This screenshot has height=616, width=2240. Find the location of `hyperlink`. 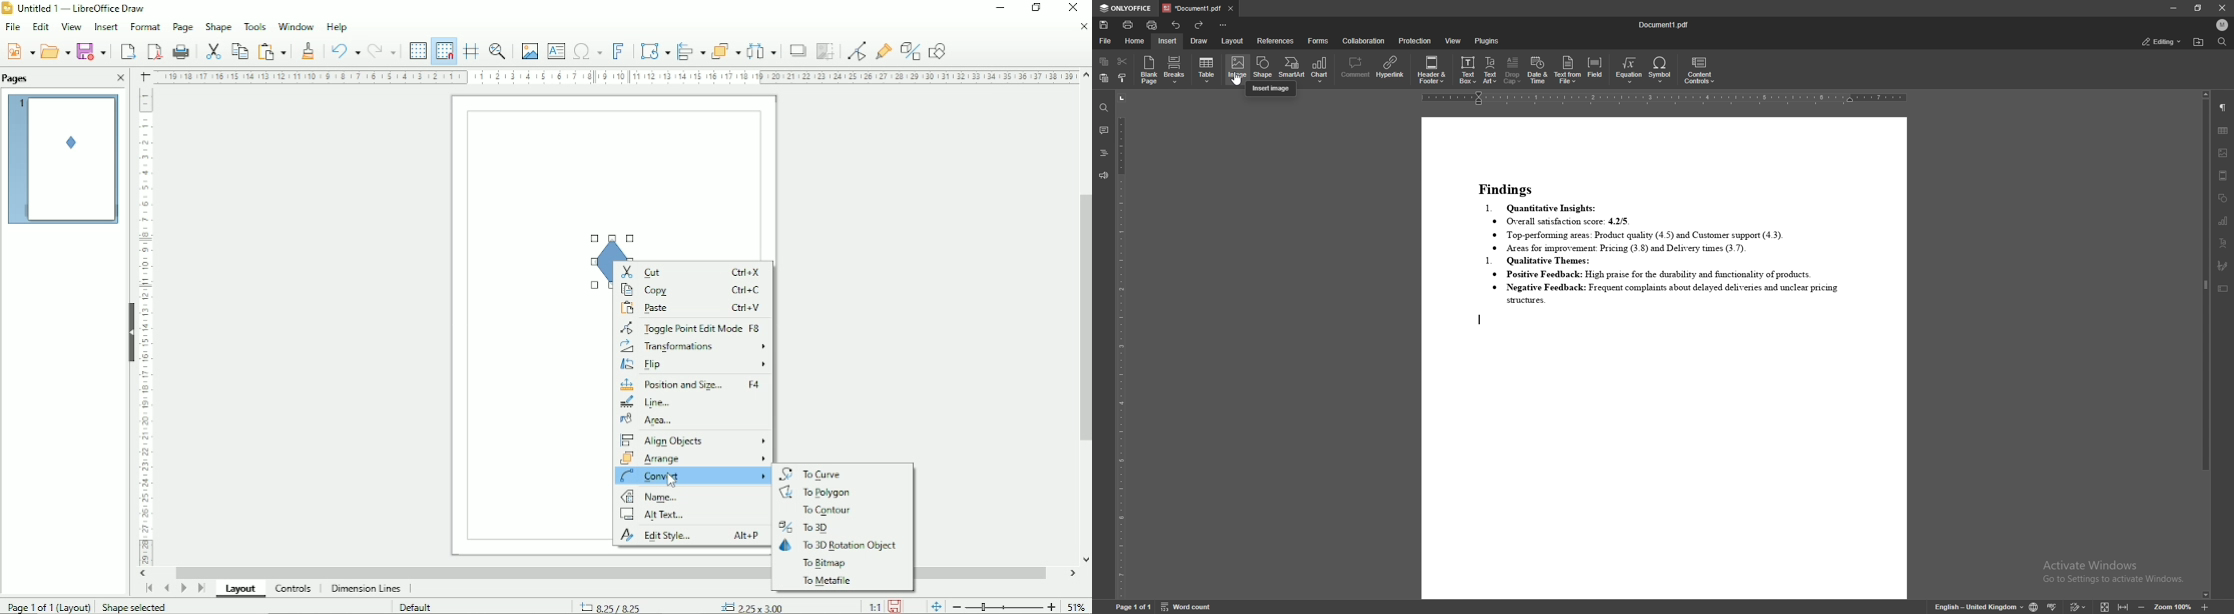

hyperlink is located at coordinates (1389, 68).